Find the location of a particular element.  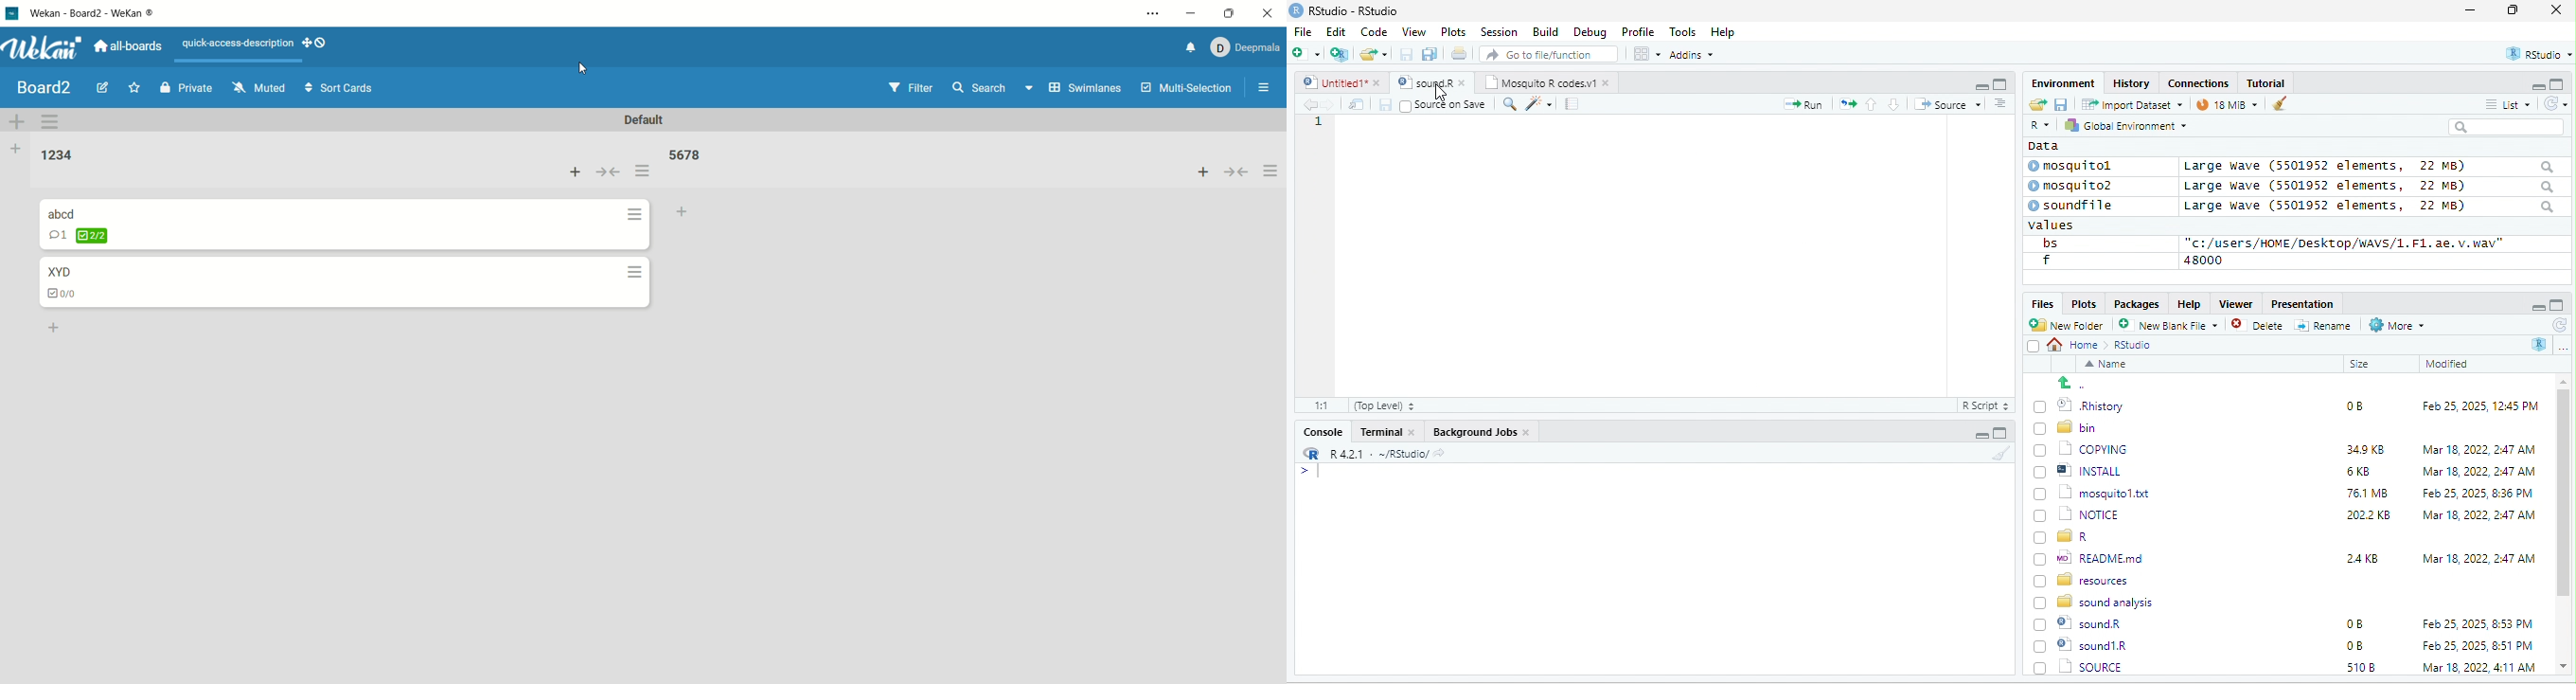

RStudio is located at coordinates (1347, 9).